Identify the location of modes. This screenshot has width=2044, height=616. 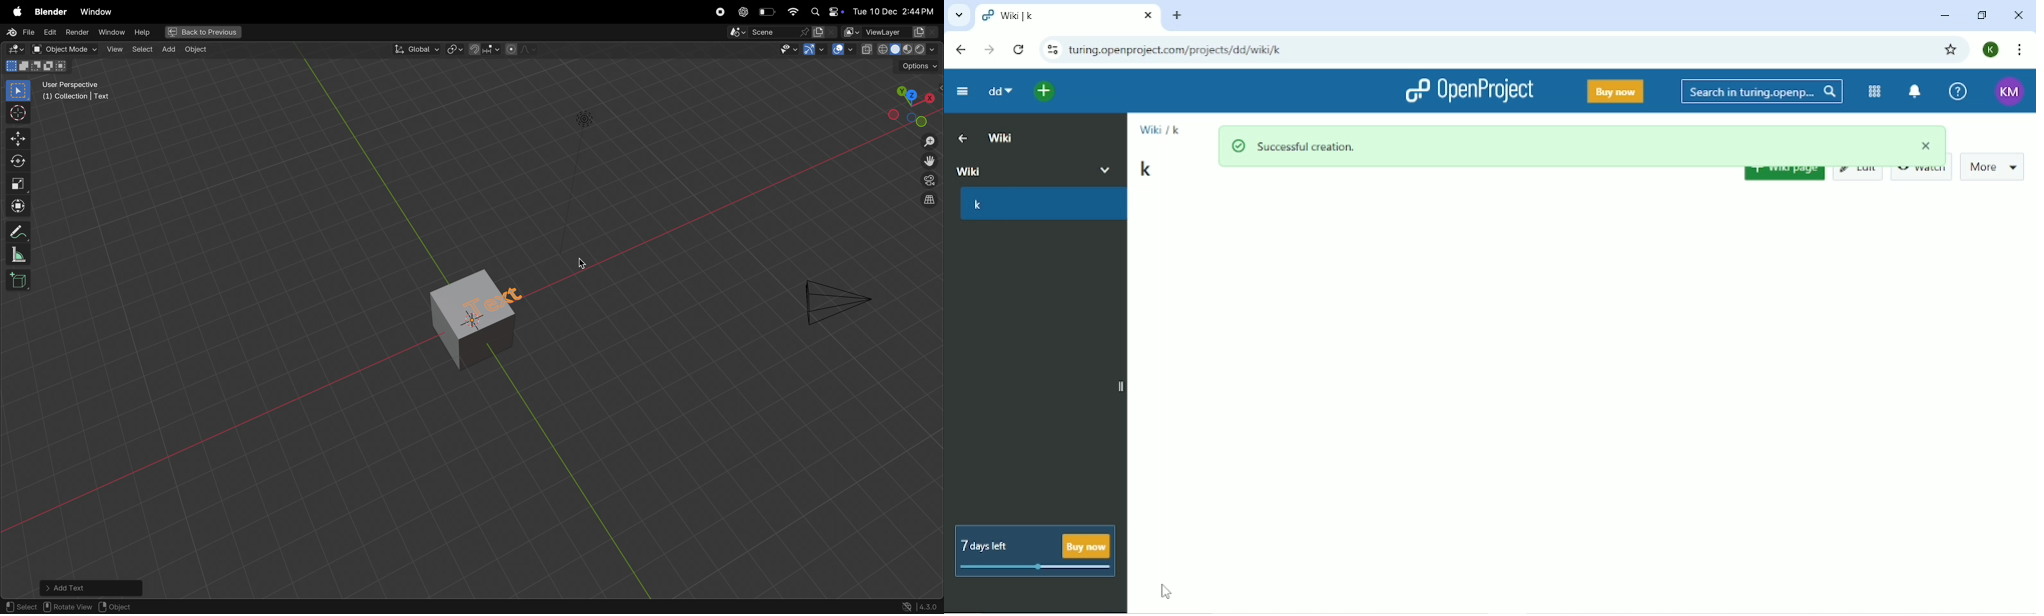
(39, 67).